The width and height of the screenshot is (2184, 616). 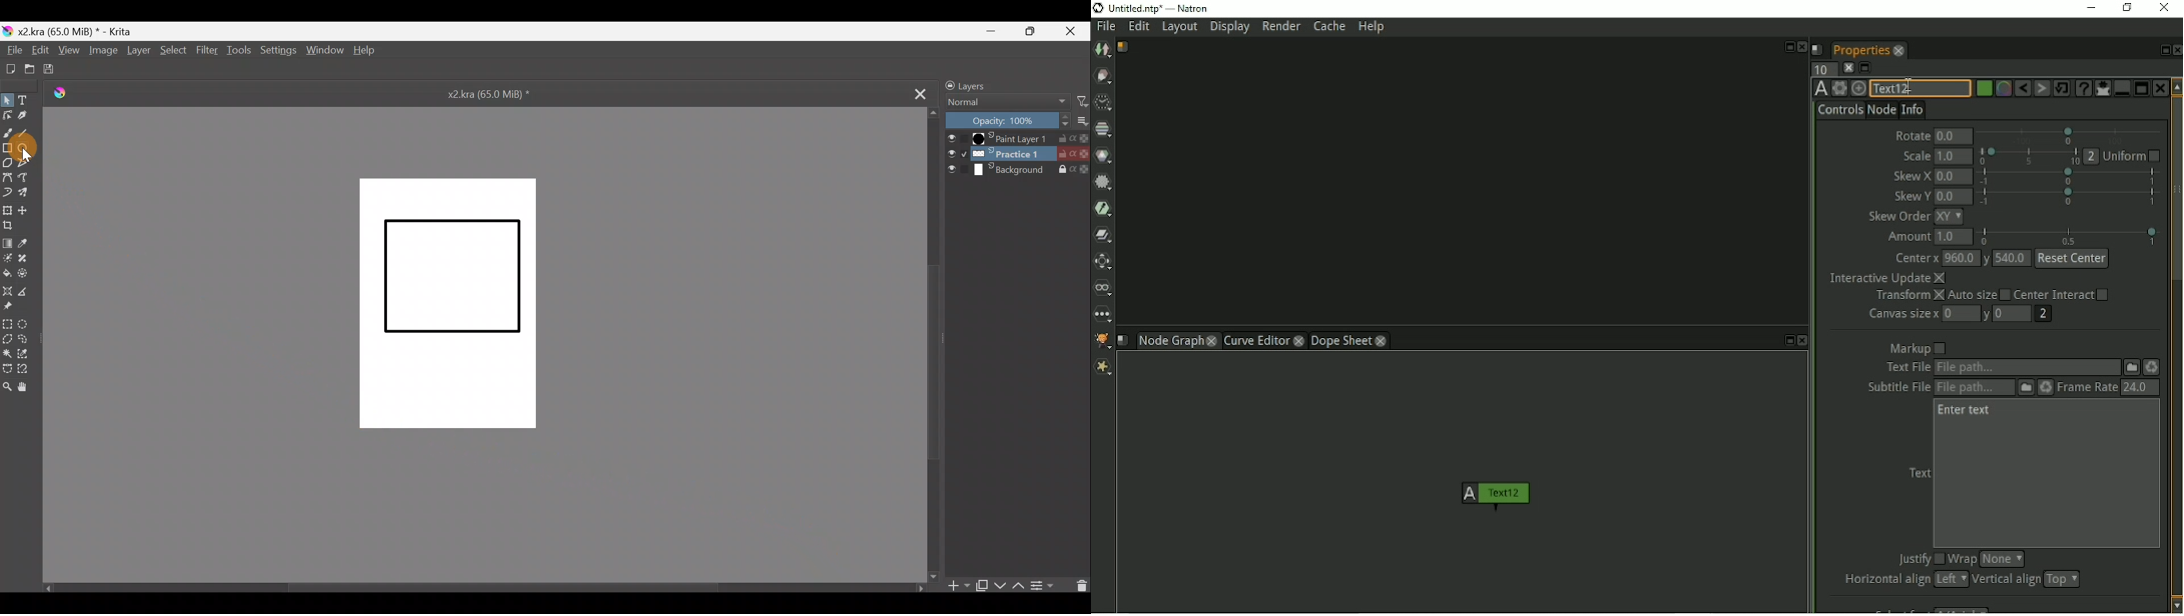 What do you see at coordinates (42, 51) in the screenshot?
I see `Edit` at bounding box center [42, 51].